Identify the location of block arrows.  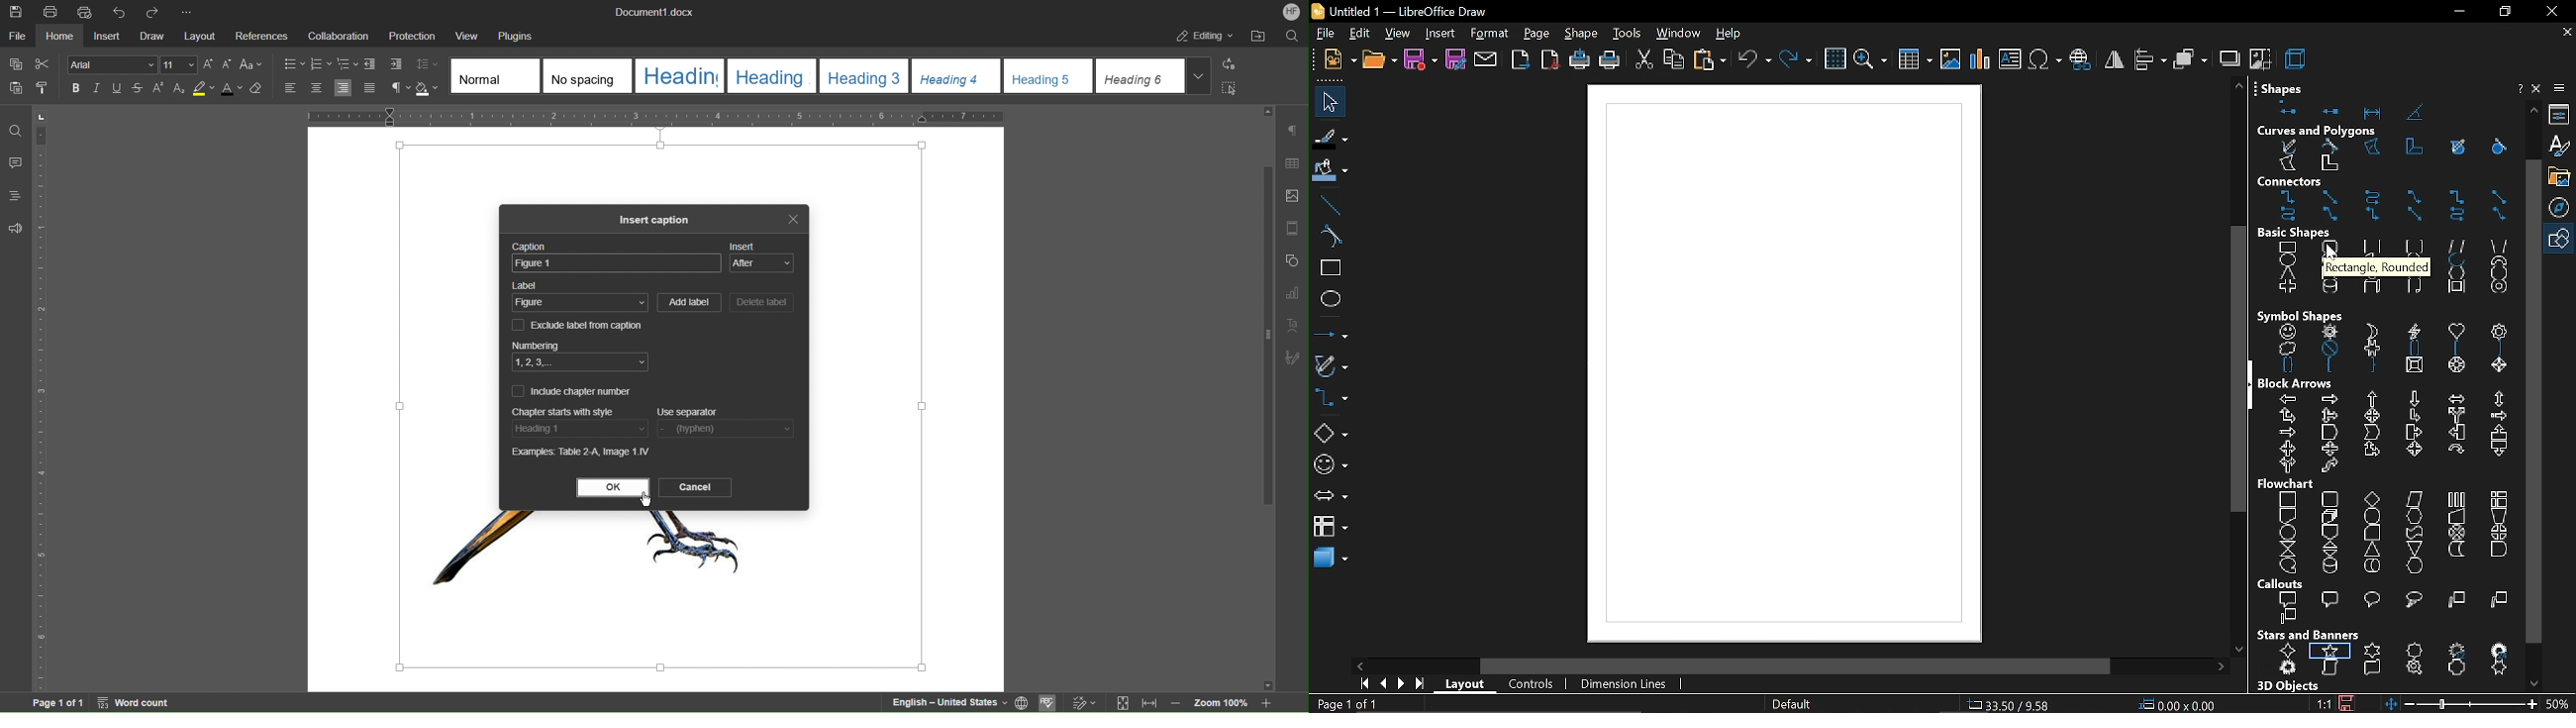
(2300, 383).